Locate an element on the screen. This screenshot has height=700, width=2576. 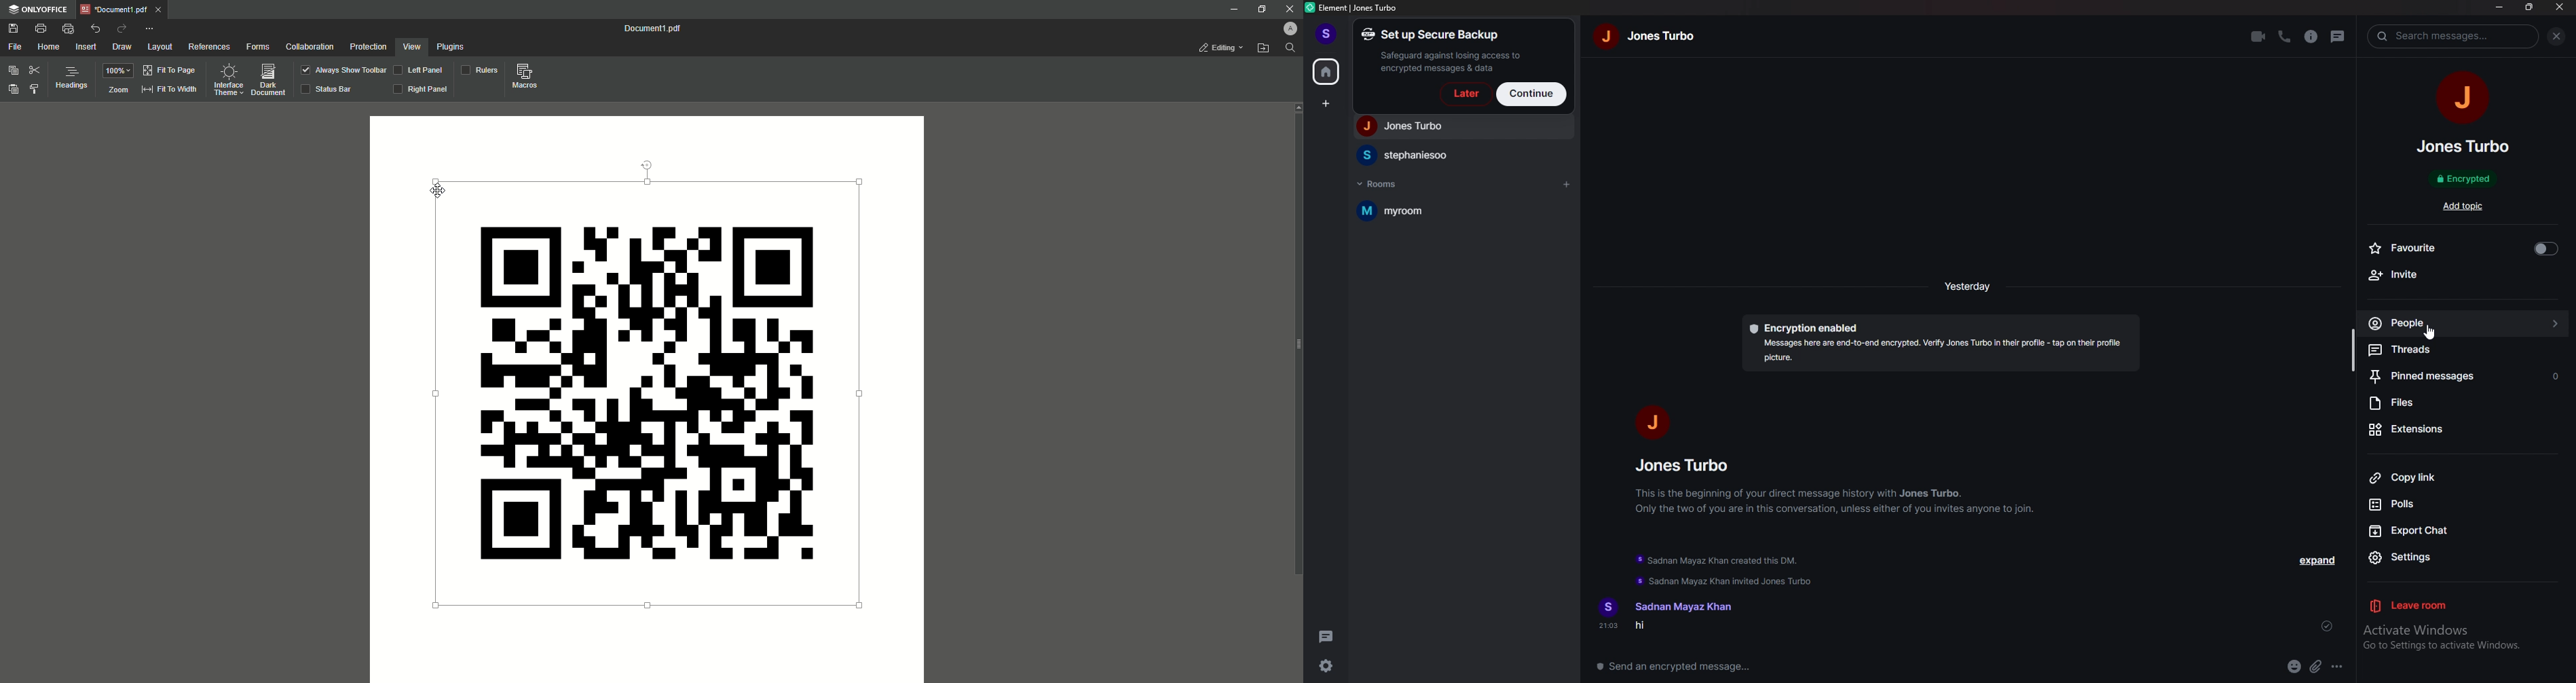
Plugins is located at coordinates (452, 48).